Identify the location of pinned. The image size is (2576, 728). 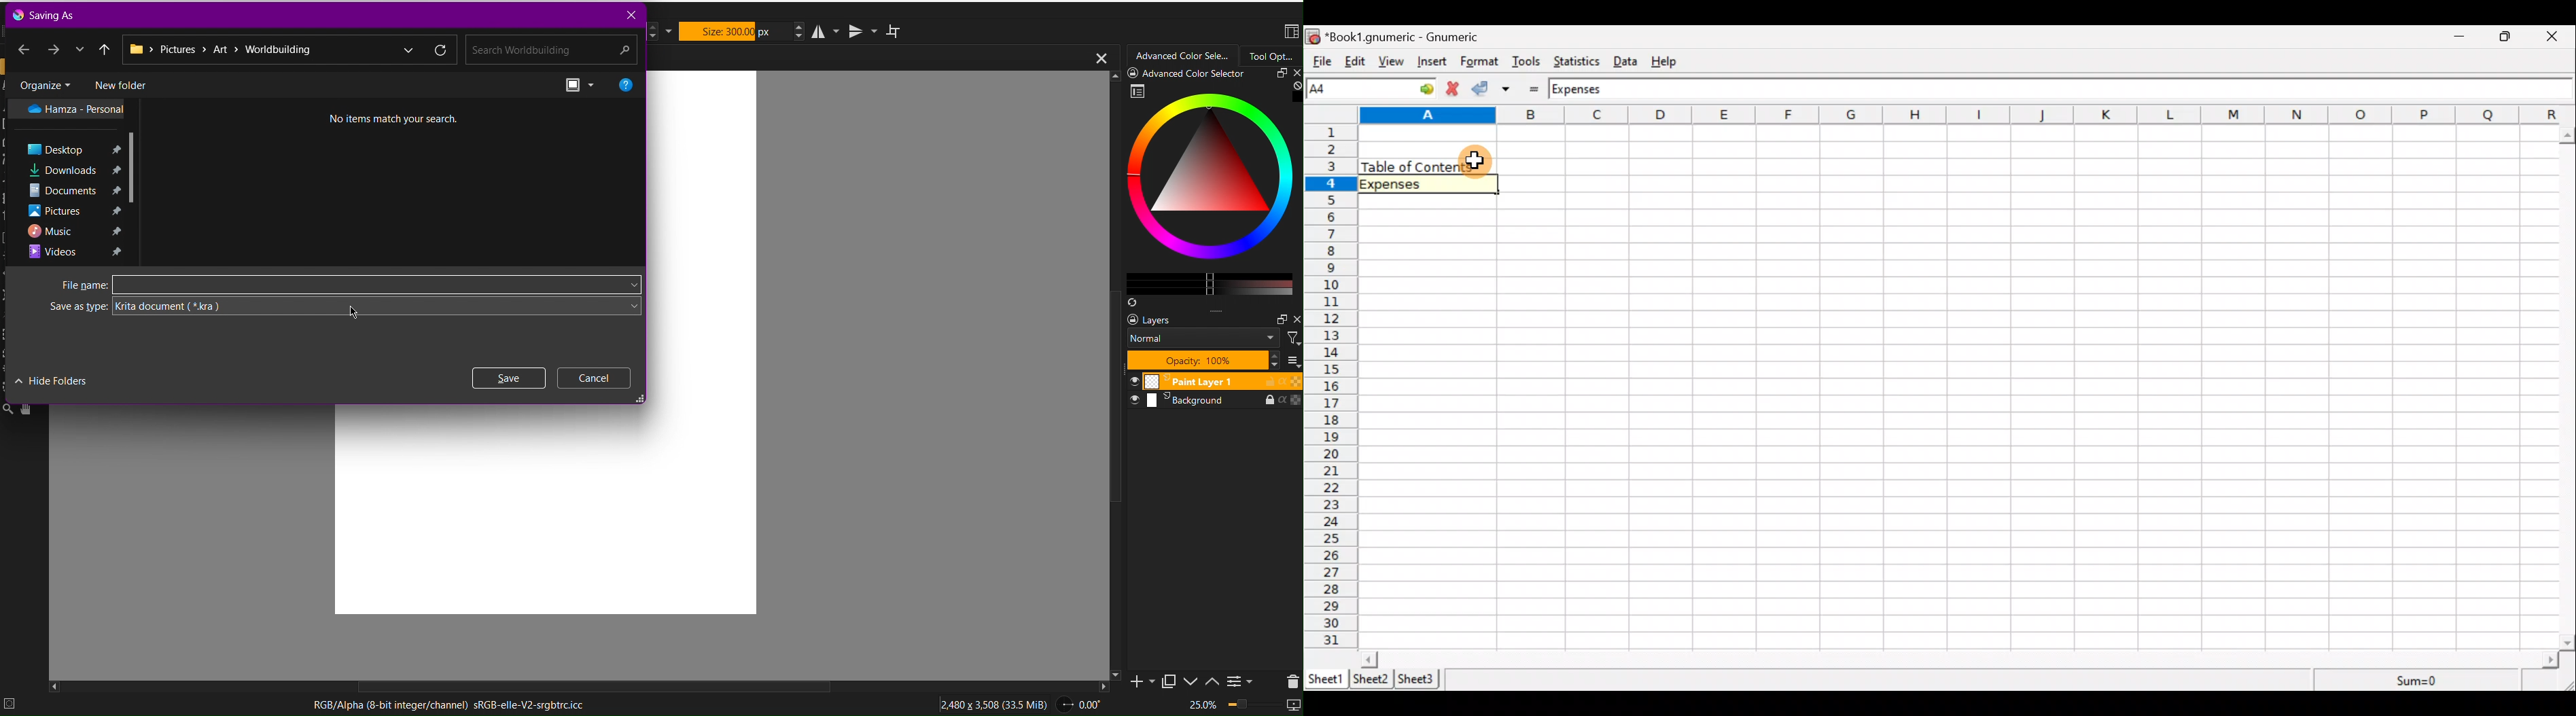
(116, 149).